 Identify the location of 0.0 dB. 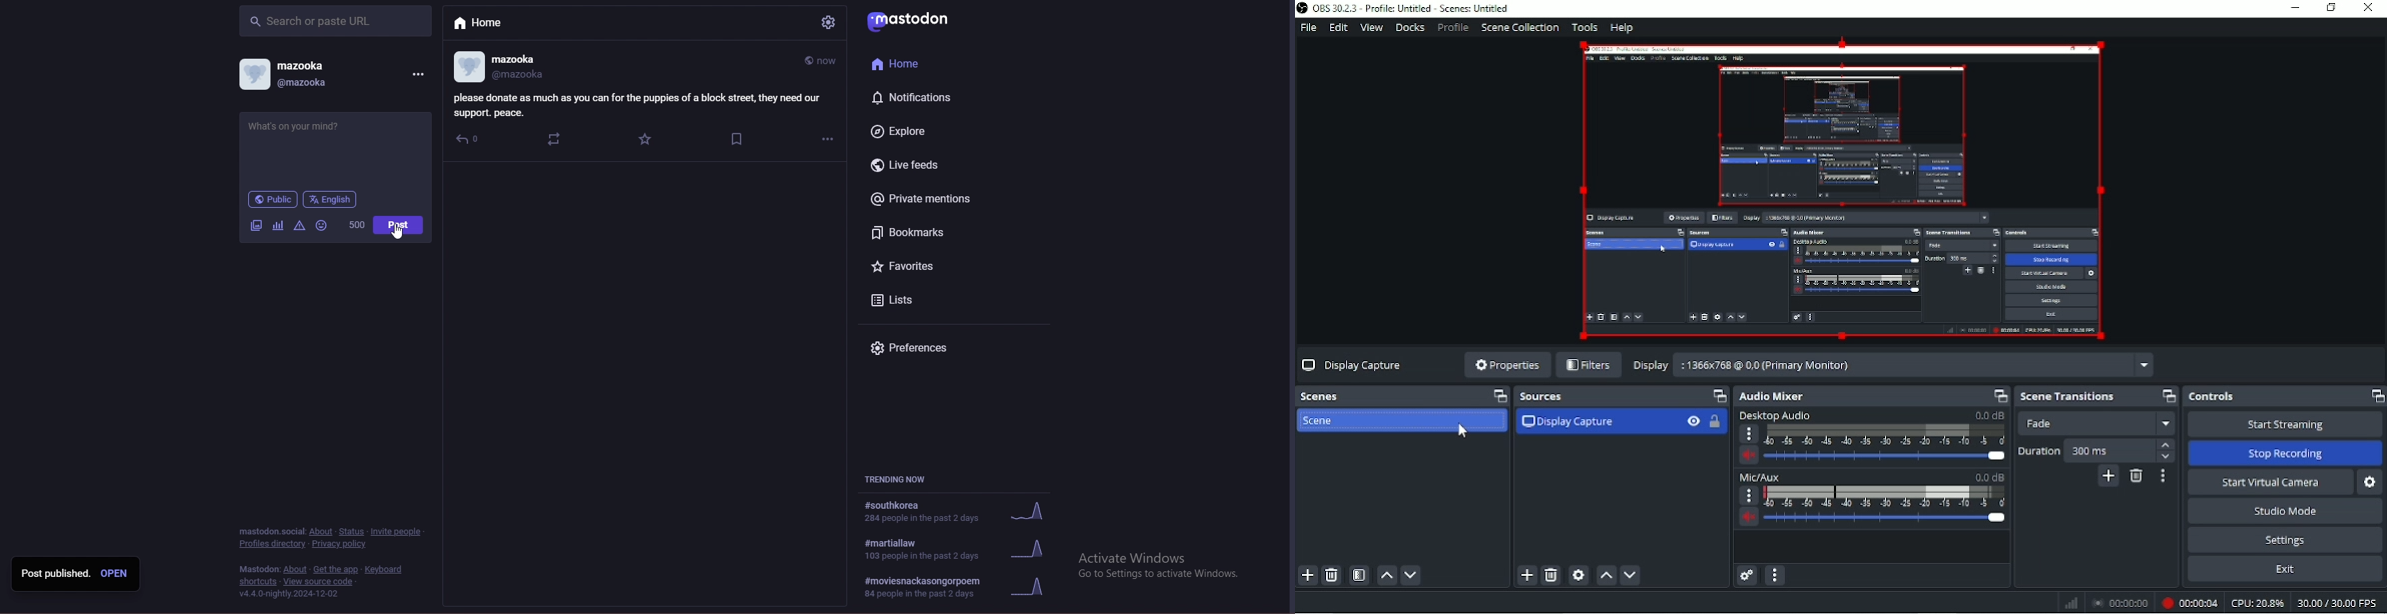
(1989, 415).